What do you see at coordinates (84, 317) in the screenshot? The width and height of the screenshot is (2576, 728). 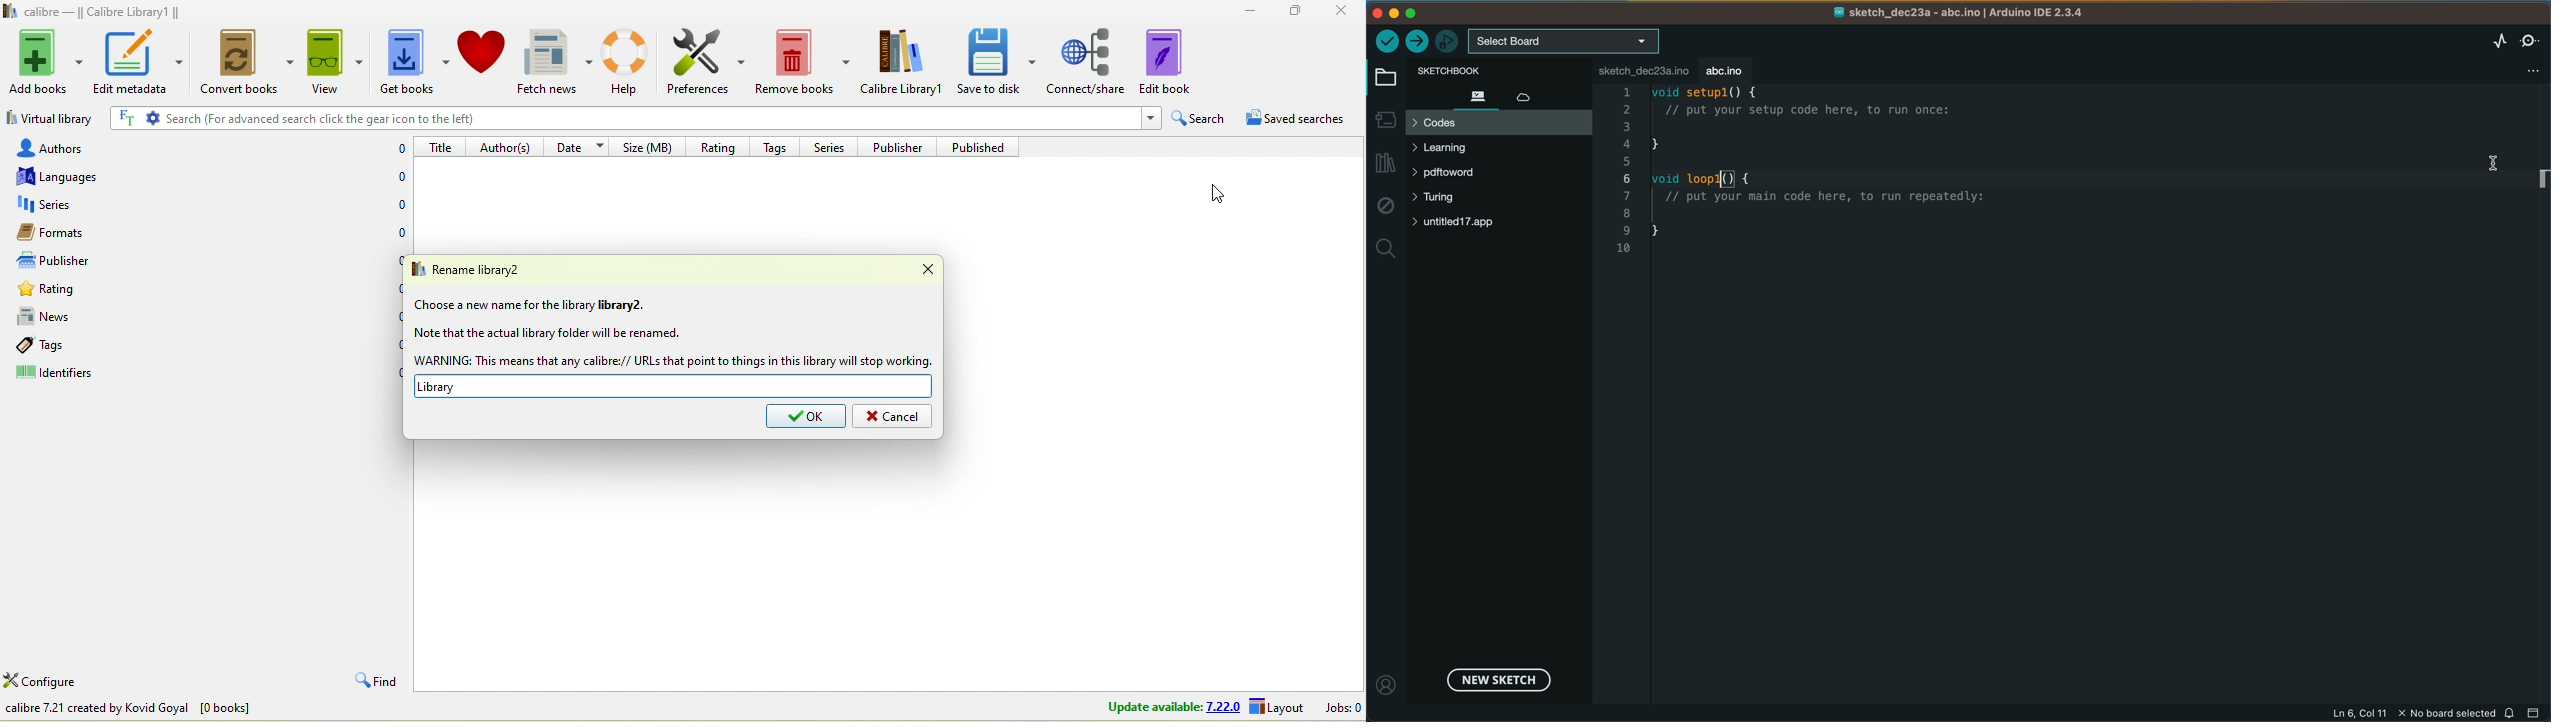 I see `news` at bounding box center [84, 317].